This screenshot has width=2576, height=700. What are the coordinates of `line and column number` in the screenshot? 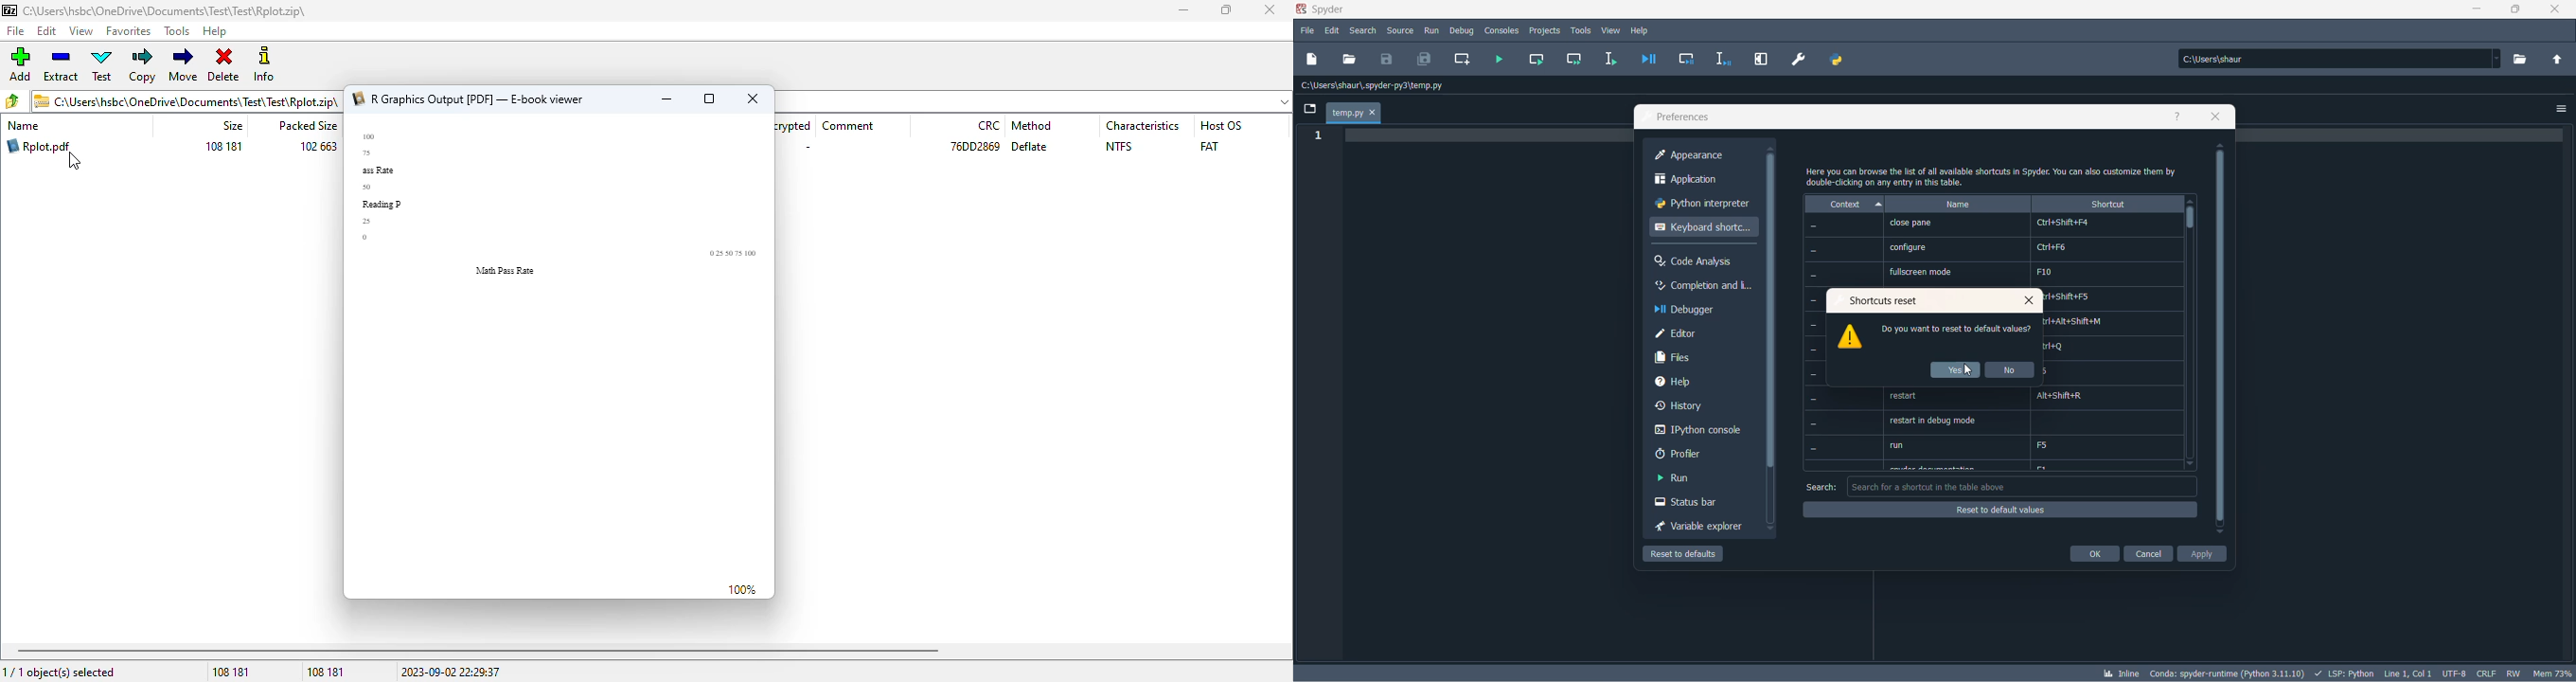 It's located at (2409, 671).